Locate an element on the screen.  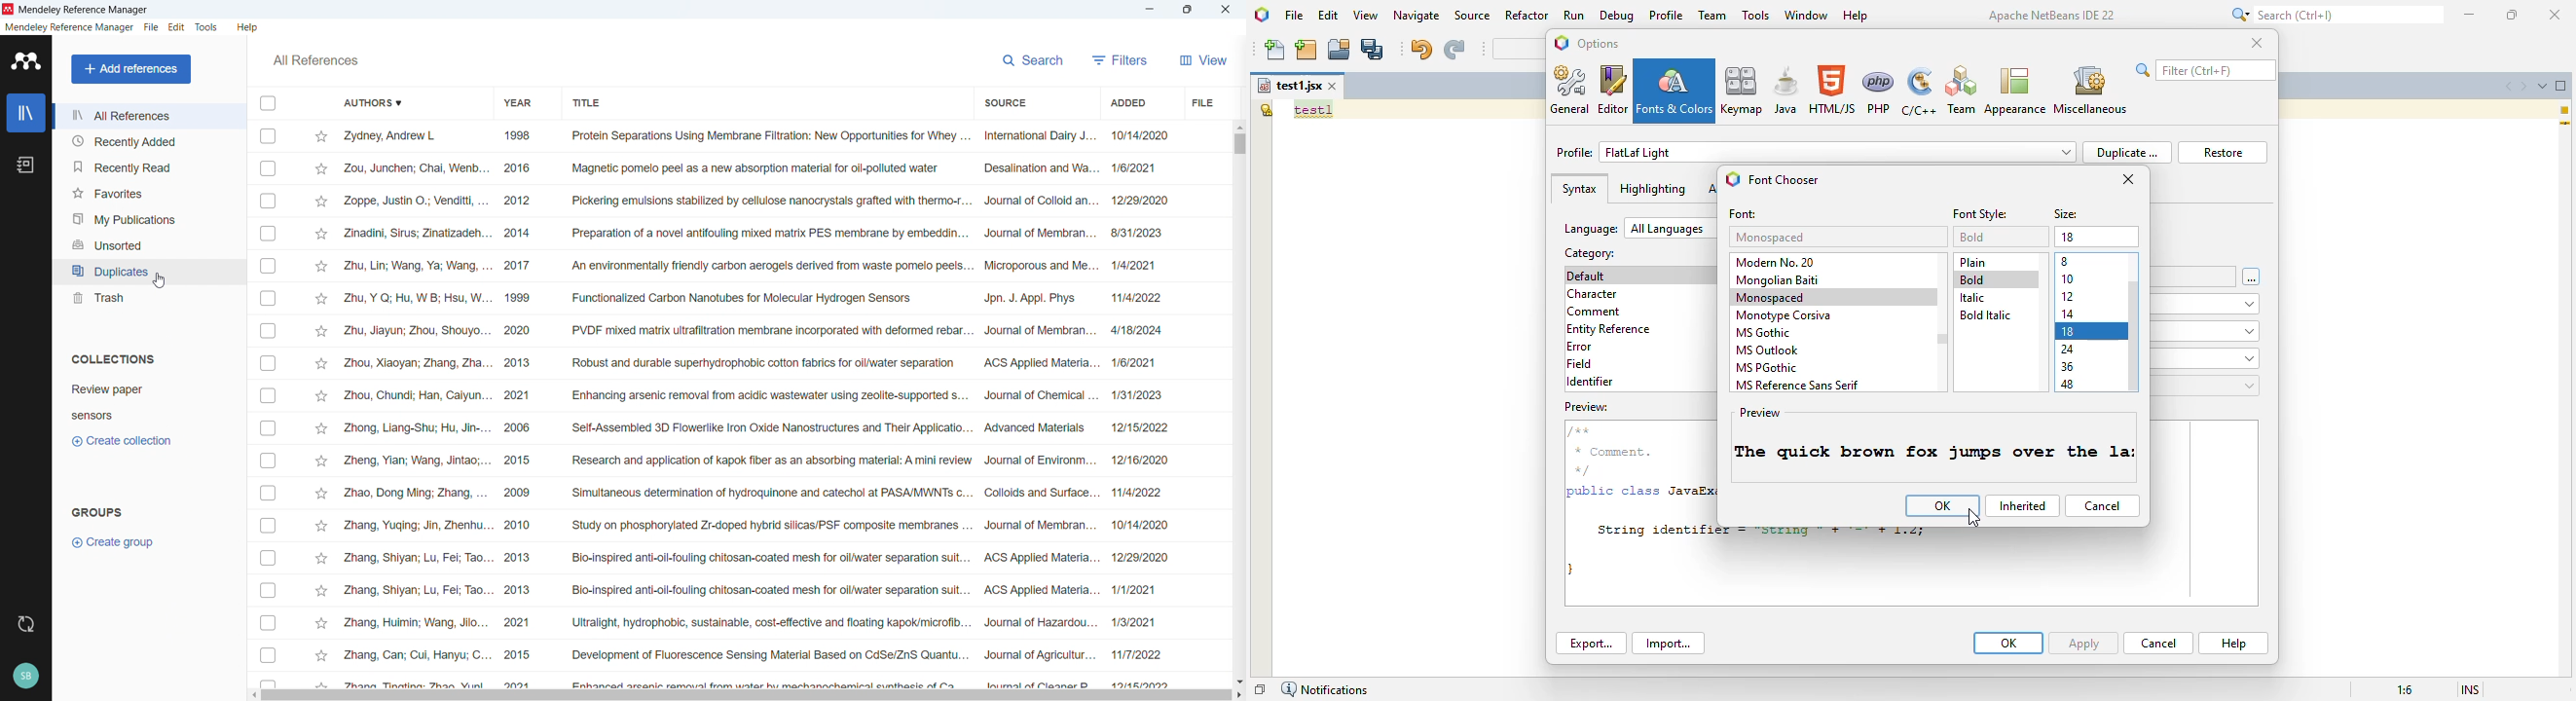
help is located at coordinates (249, 27).